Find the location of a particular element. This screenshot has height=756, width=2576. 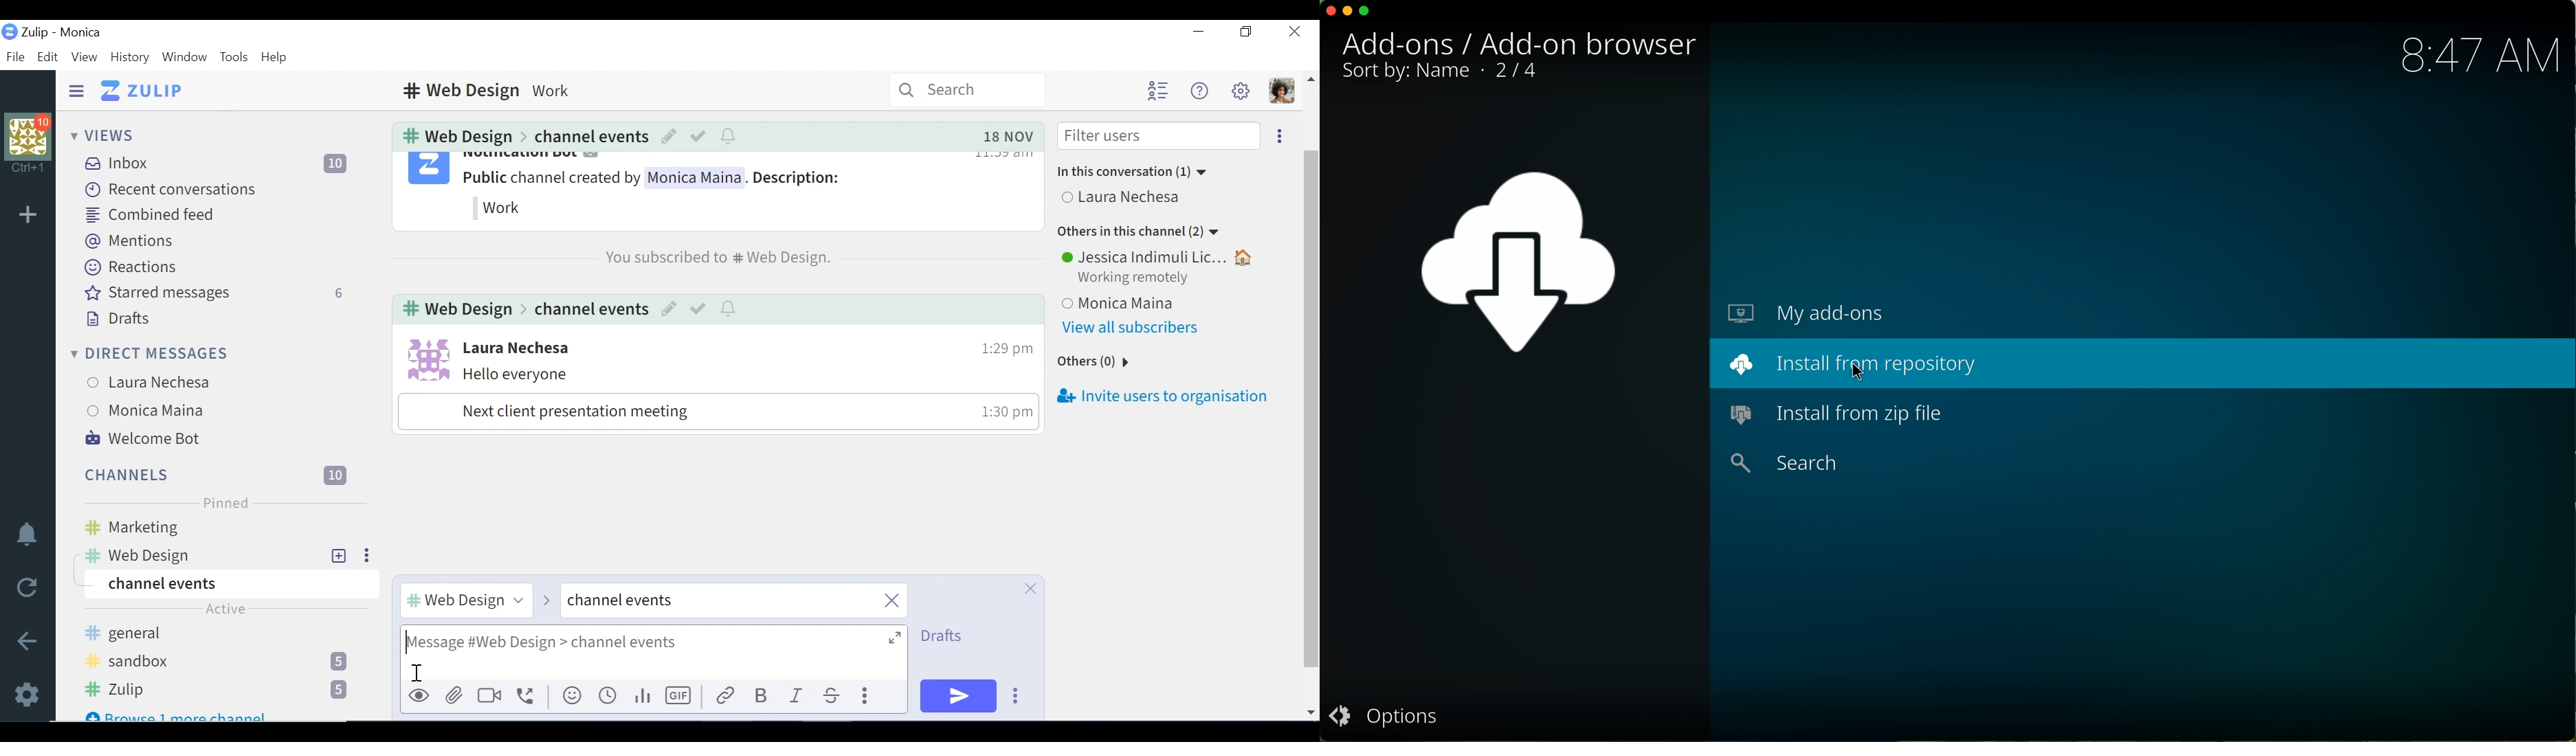

Mark as resolved is located at coordinates (699, 135).